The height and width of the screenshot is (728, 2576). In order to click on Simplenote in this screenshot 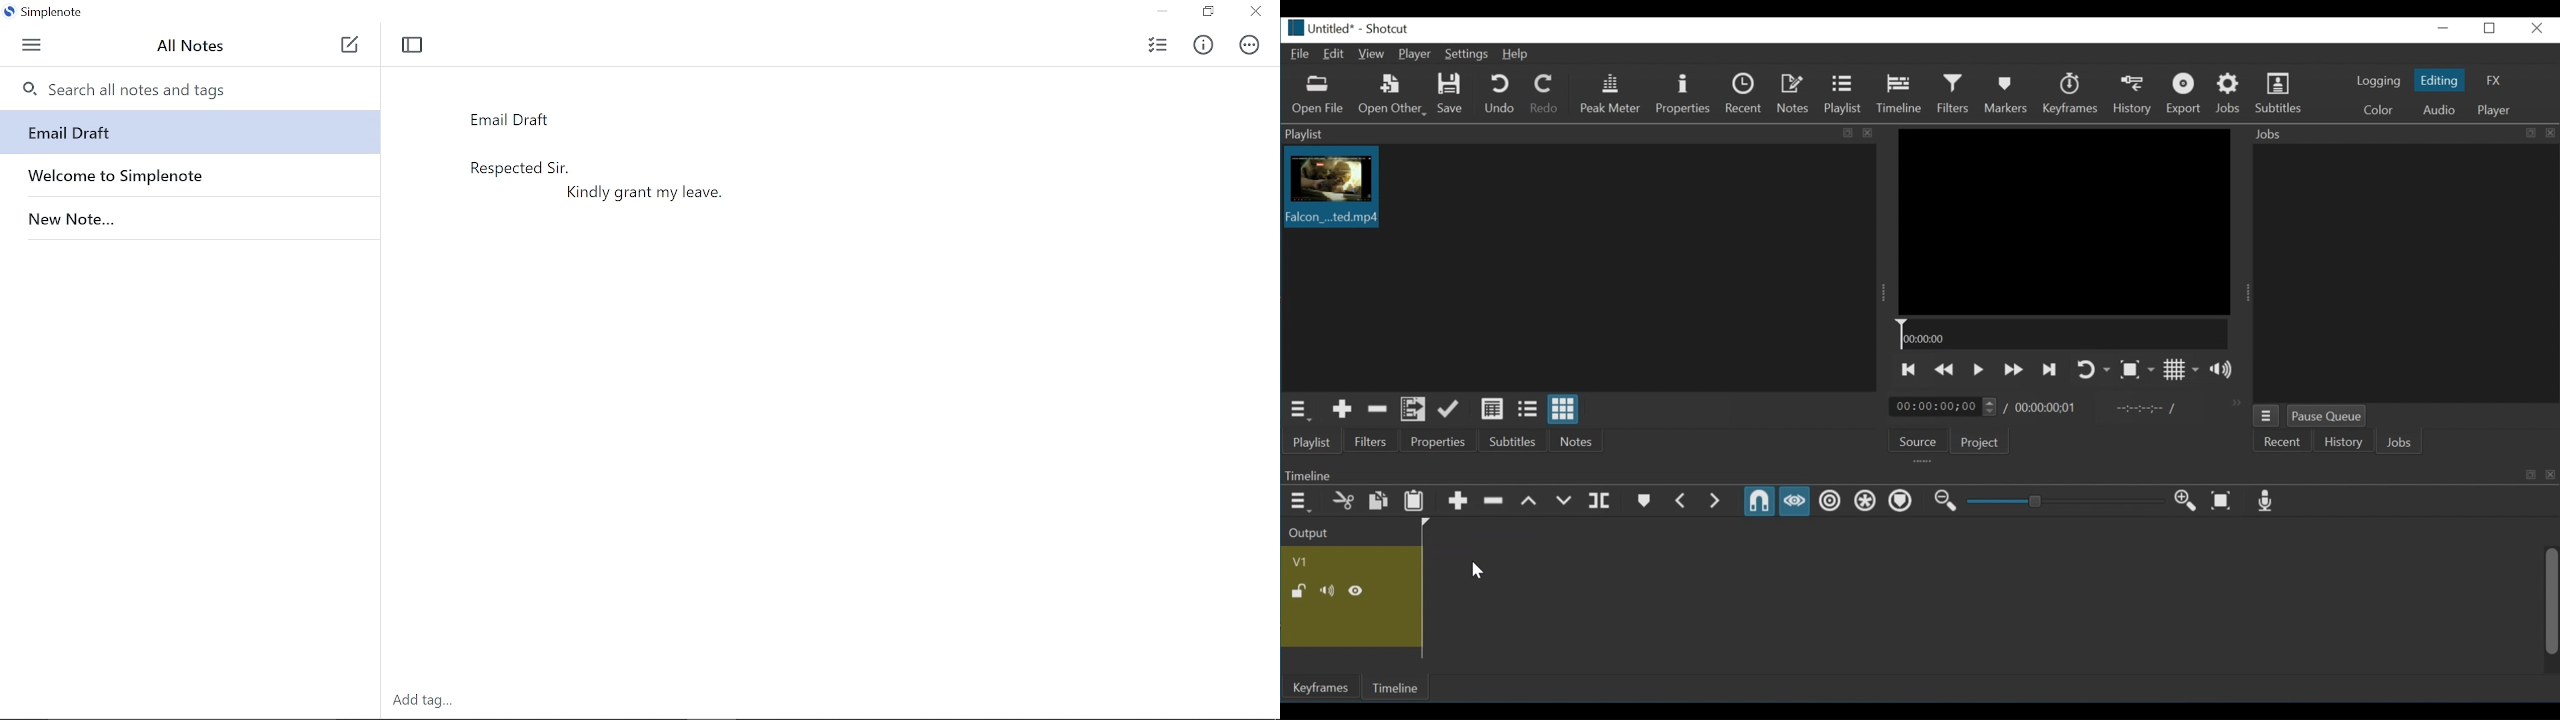, I will do `click(47, 13)`.